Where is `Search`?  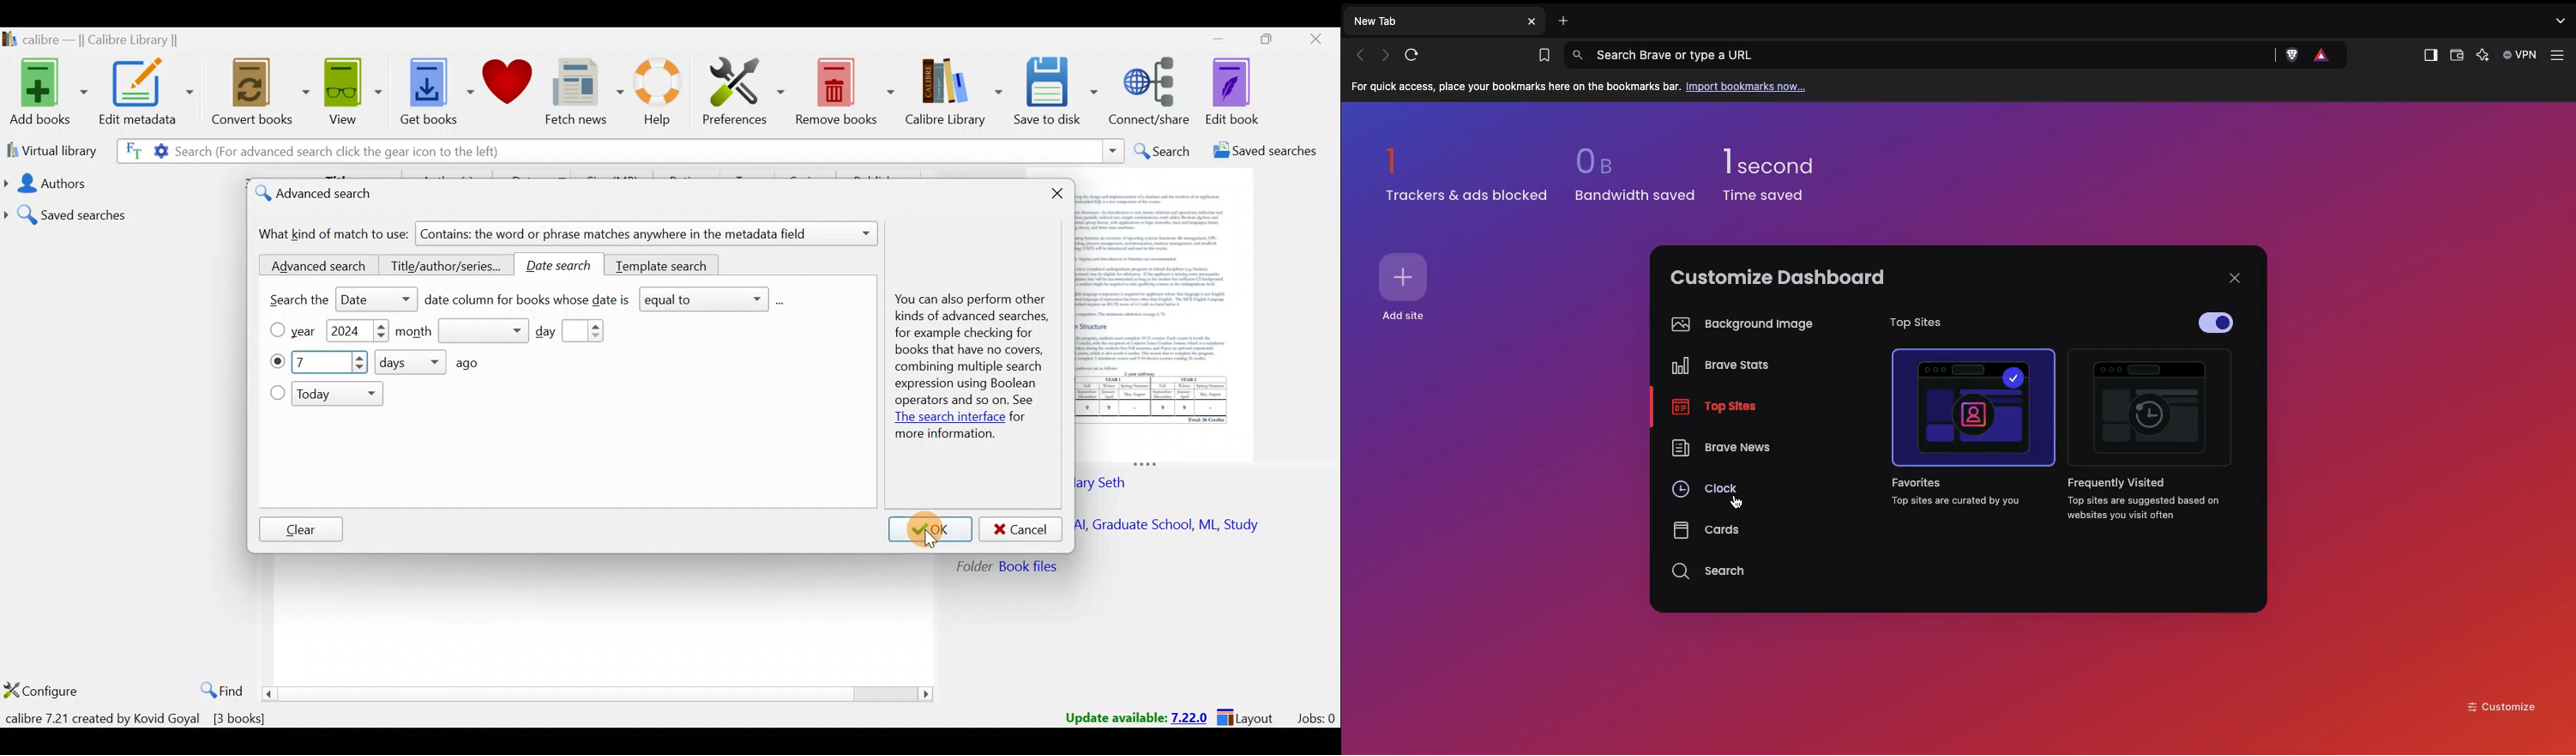
Search is located at coordinates (1161, 151).